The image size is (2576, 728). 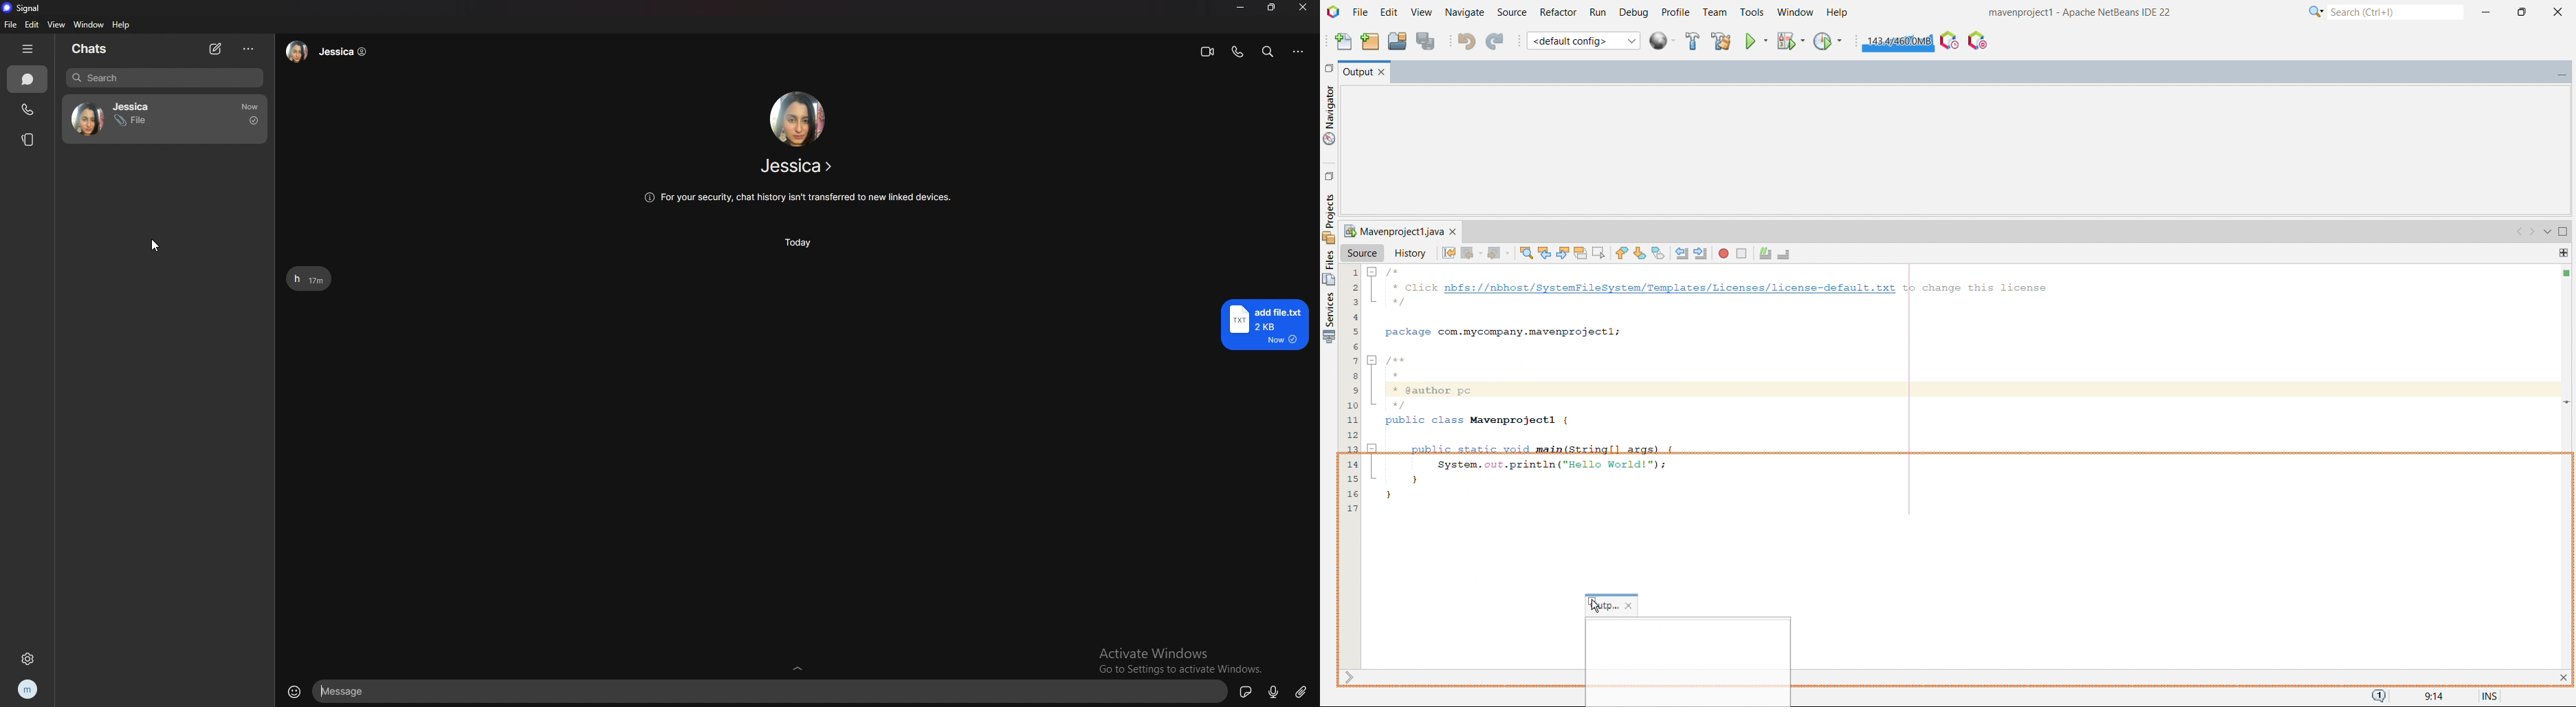 What do you see at coordinates (801, 244) in the screenshot?
I see `today` at bounding box center [801, 244].